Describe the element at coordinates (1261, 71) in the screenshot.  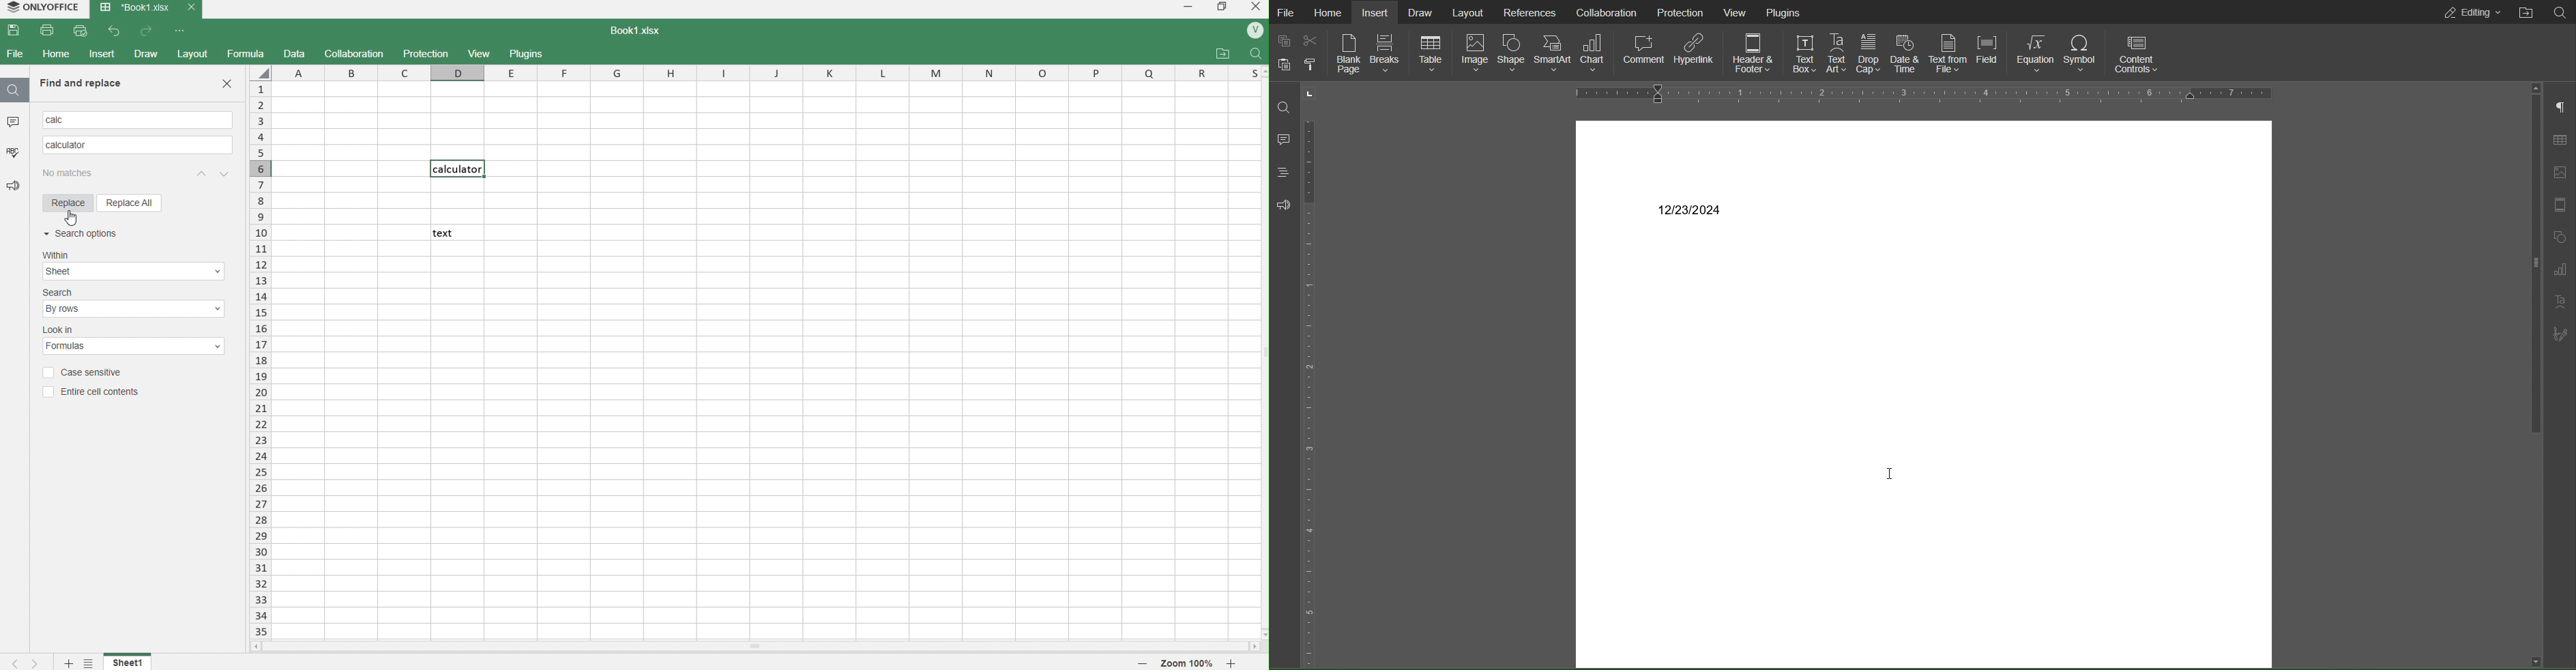
I see `move up` at that location.